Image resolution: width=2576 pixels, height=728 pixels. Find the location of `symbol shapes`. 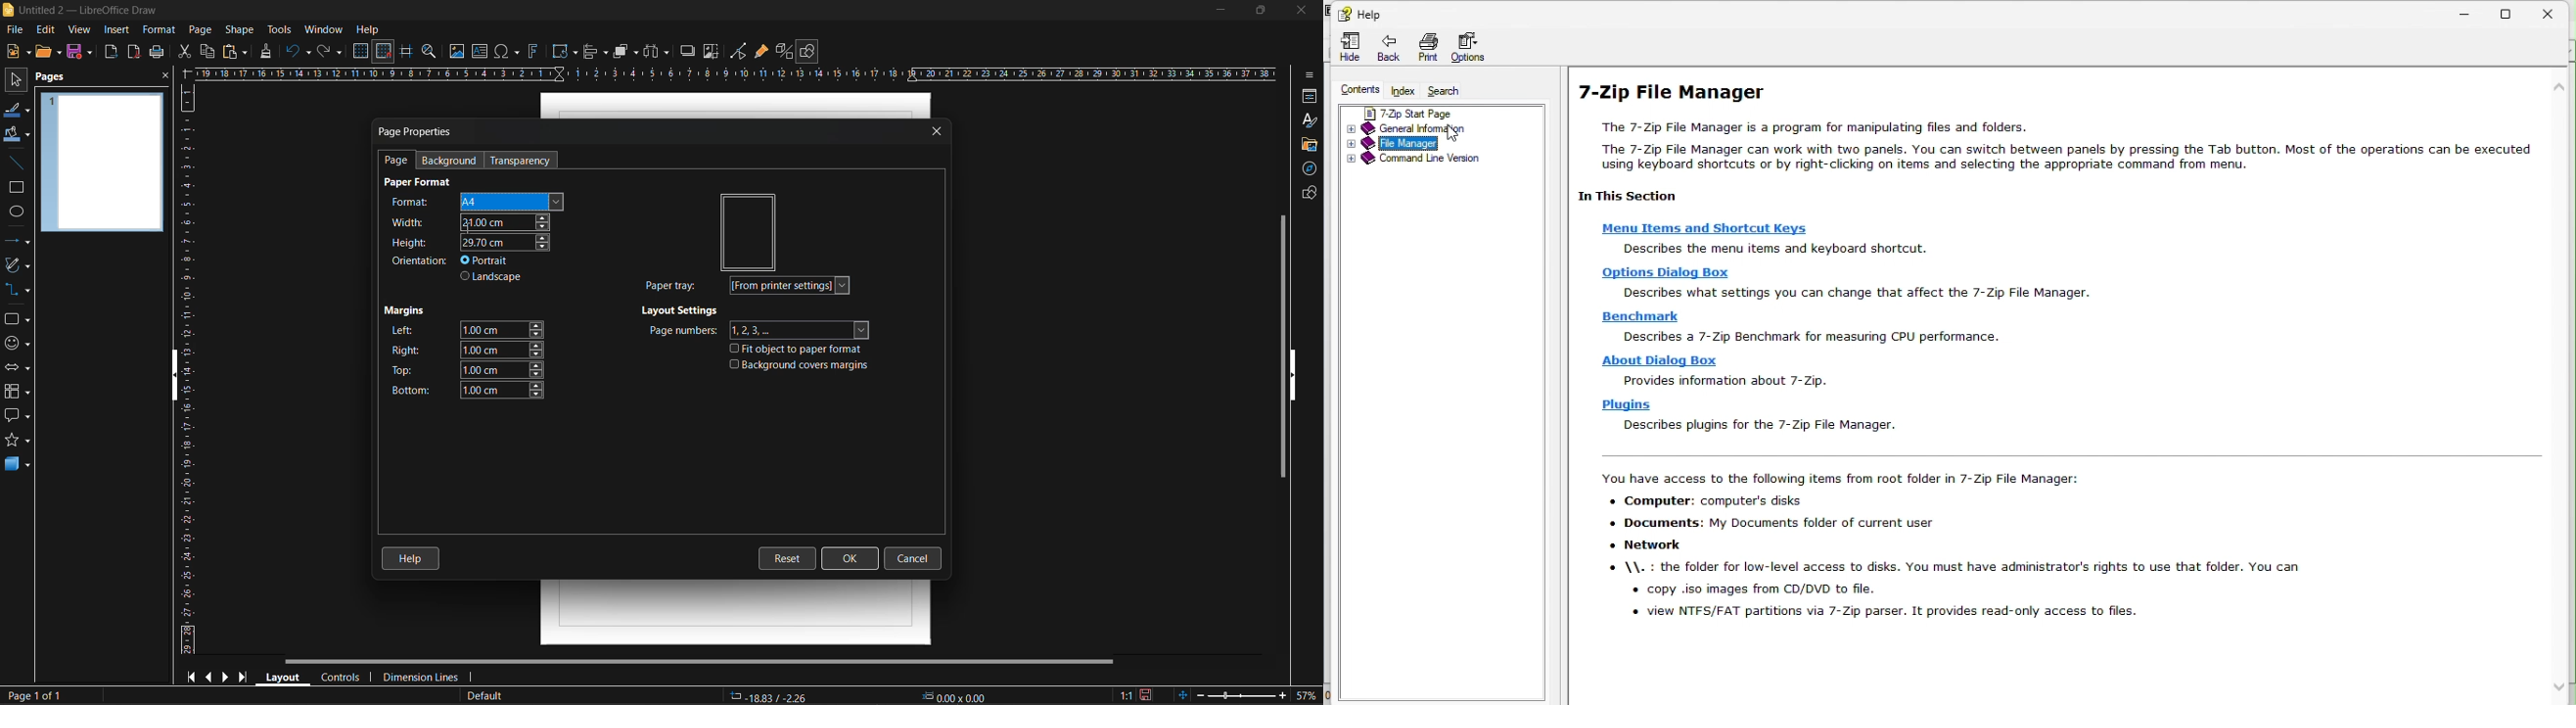

symbol shapes is located at coordinates (20, 345).